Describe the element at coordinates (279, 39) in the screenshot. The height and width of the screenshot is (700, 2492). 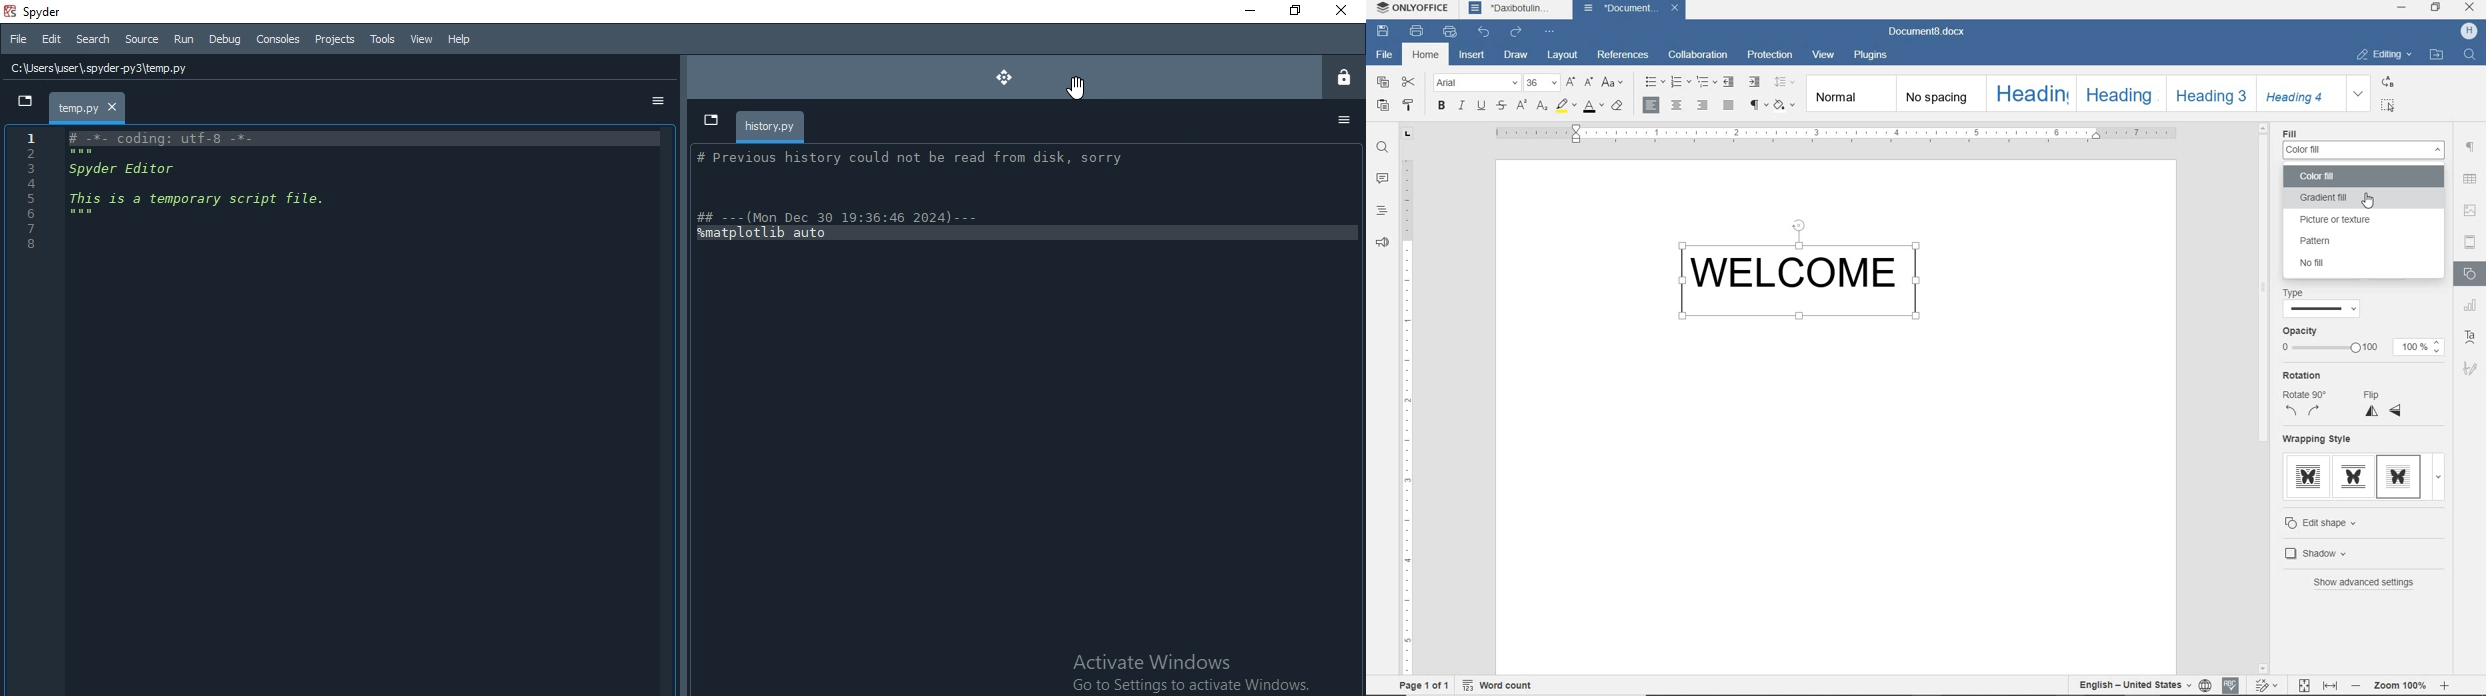
I see `Consoles` at that location.